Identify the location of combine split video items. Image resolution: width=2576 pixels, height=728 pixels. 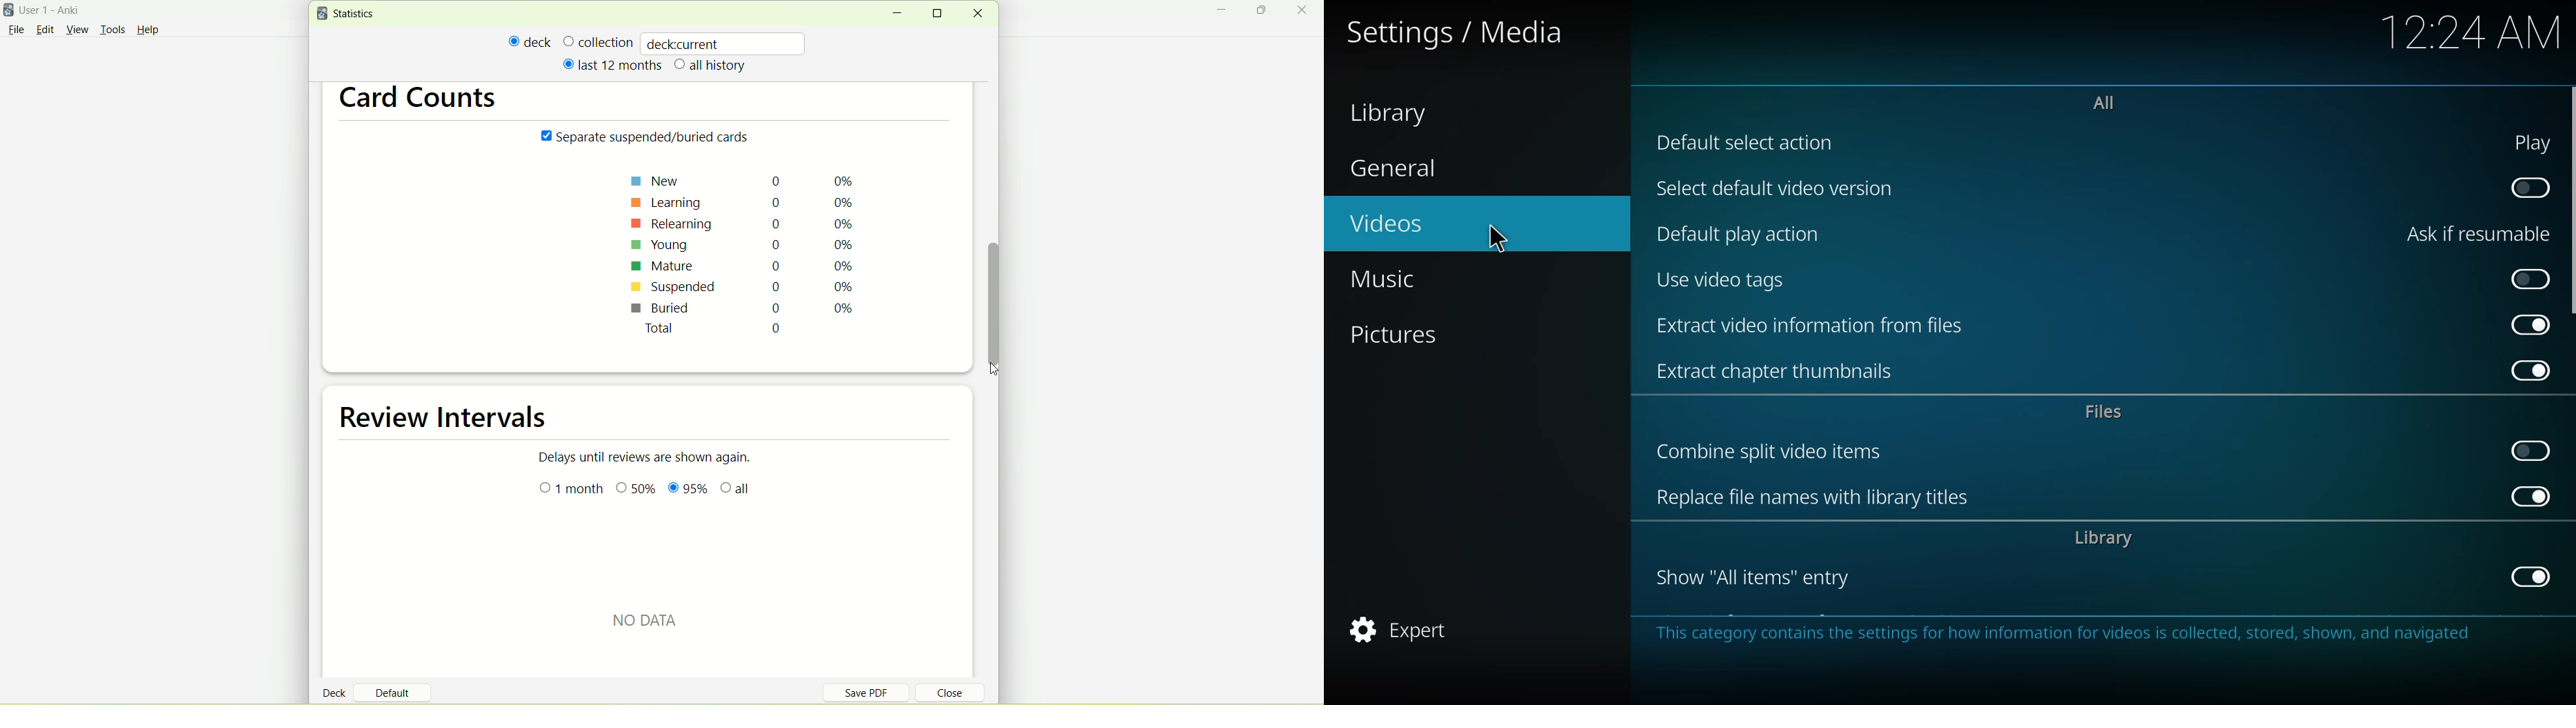
(1775, 448).